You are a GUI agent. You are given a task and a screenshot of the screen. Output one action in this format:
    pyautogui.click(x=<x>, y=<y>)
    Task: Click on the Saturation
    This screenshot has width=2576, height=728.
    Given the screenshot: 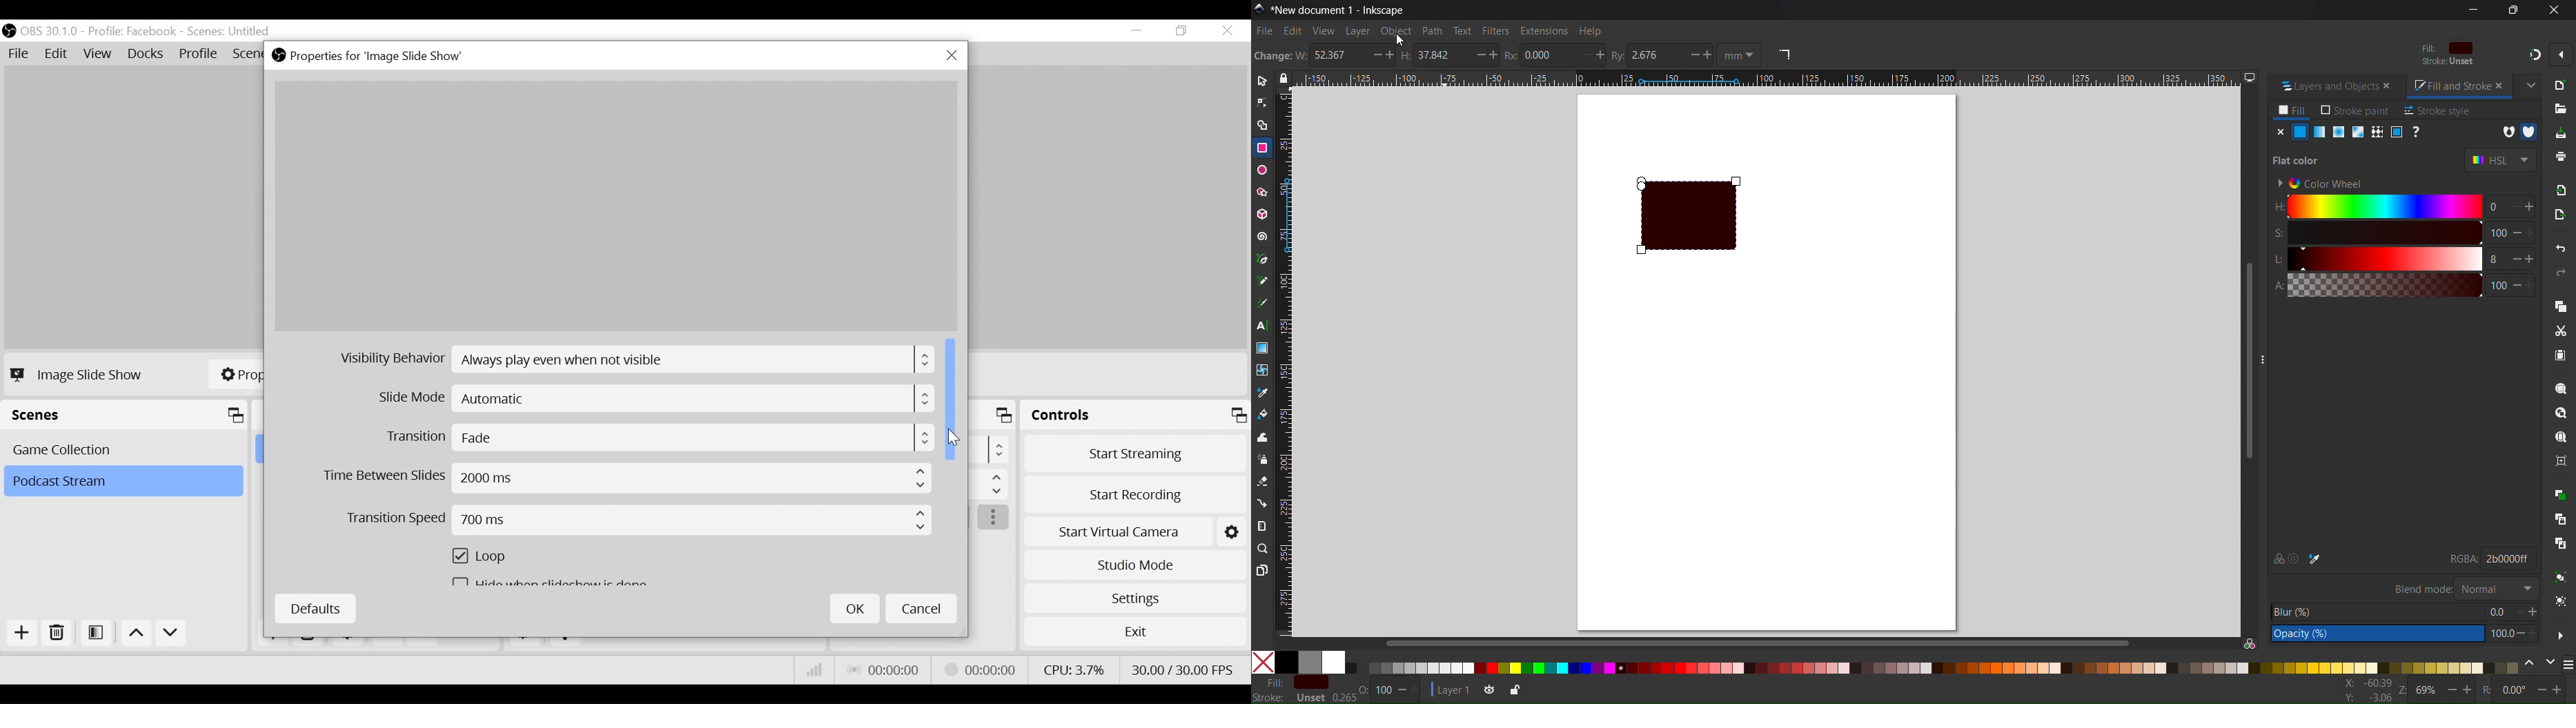 What is the action you would take?
    pyautogui.click(x=2375, y=233)
    